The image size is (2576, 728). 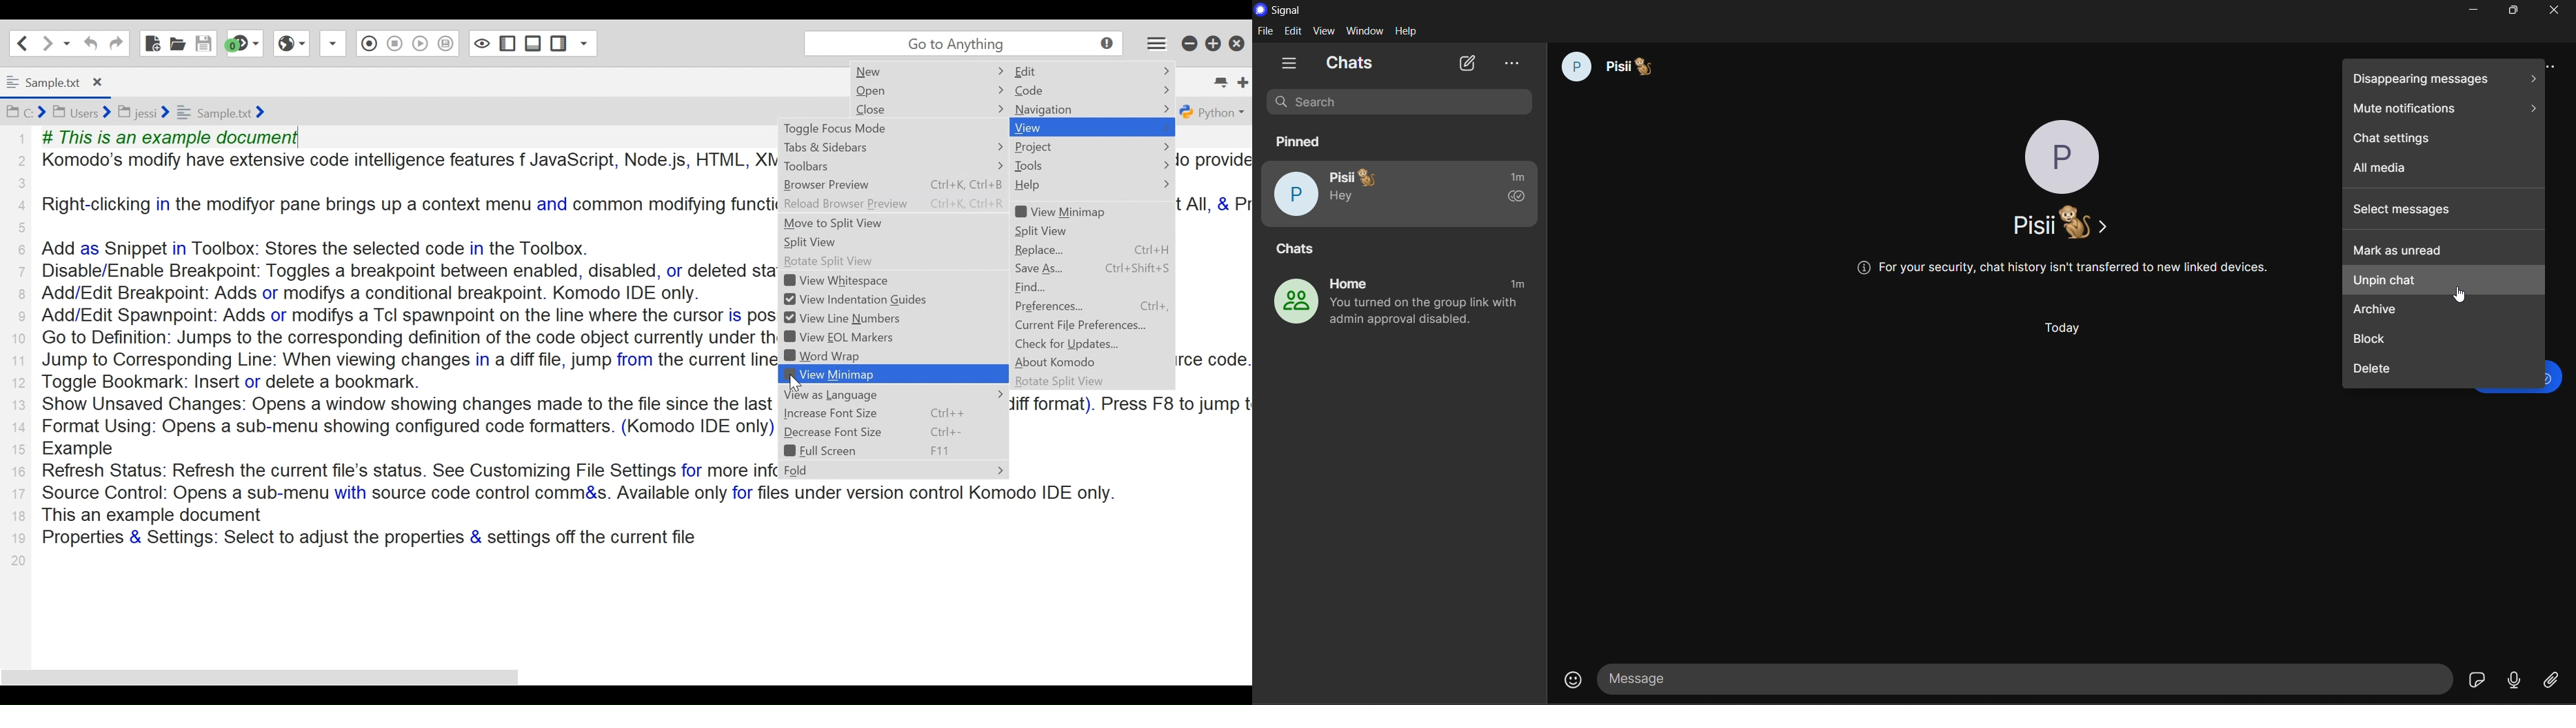 What do you see at coordinates (2060, 221) in the screenshot?
I see `name` at bounding box center [2060, 221].